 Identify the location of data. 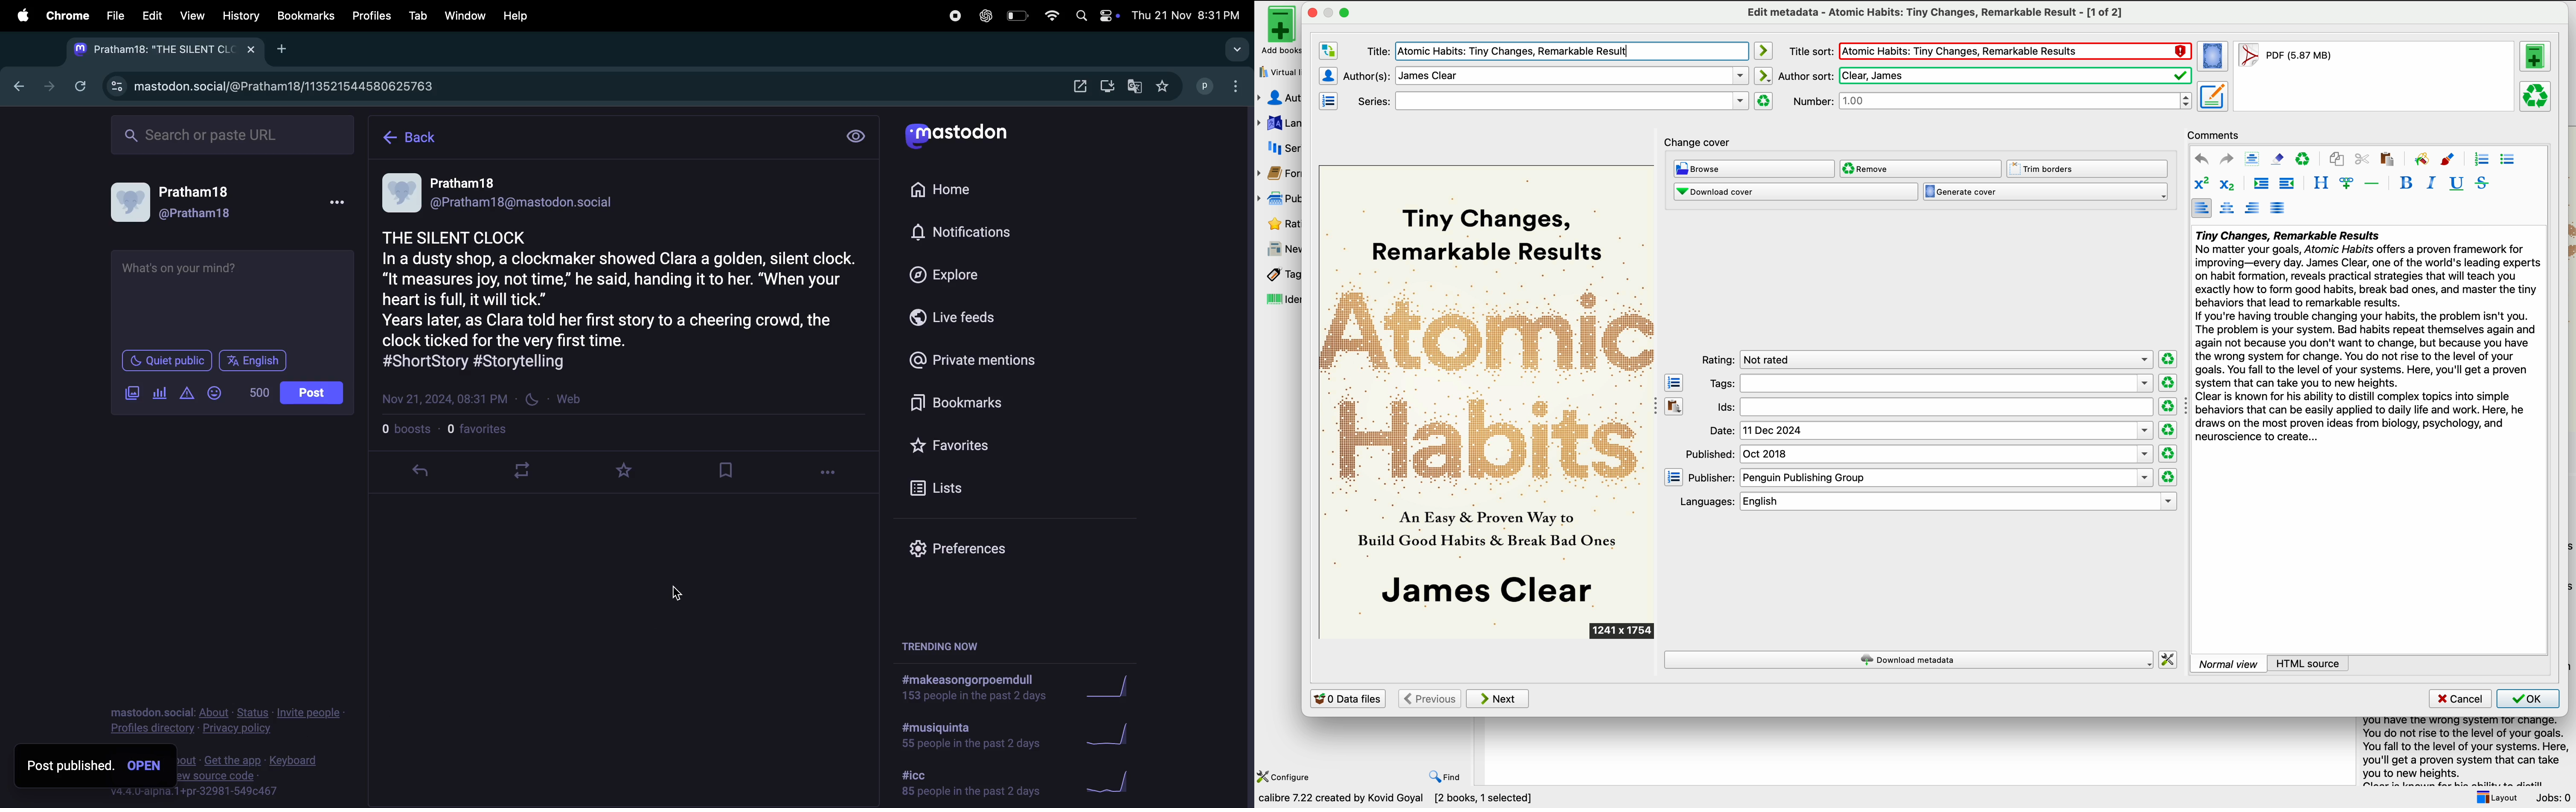
(1400, 800).